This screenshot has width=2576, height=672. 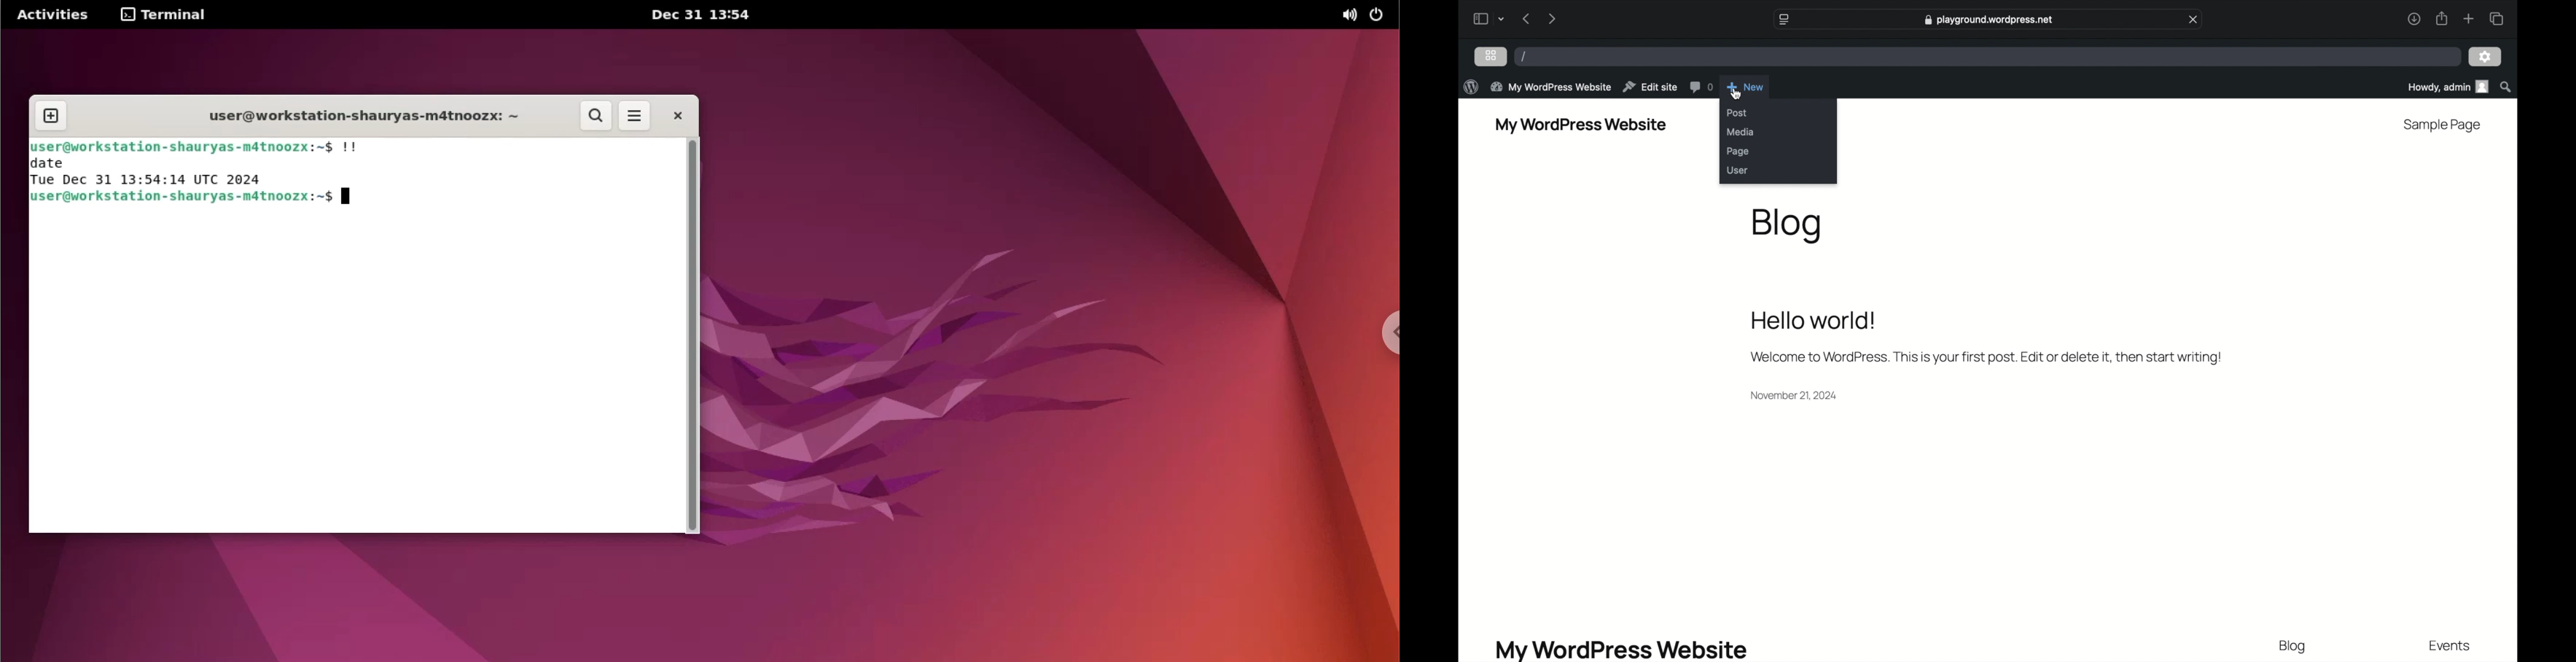 What do you see at coordinates (1503, 18) in the screenshot?
I see `dropdown` at bounding box center [1503, 18].